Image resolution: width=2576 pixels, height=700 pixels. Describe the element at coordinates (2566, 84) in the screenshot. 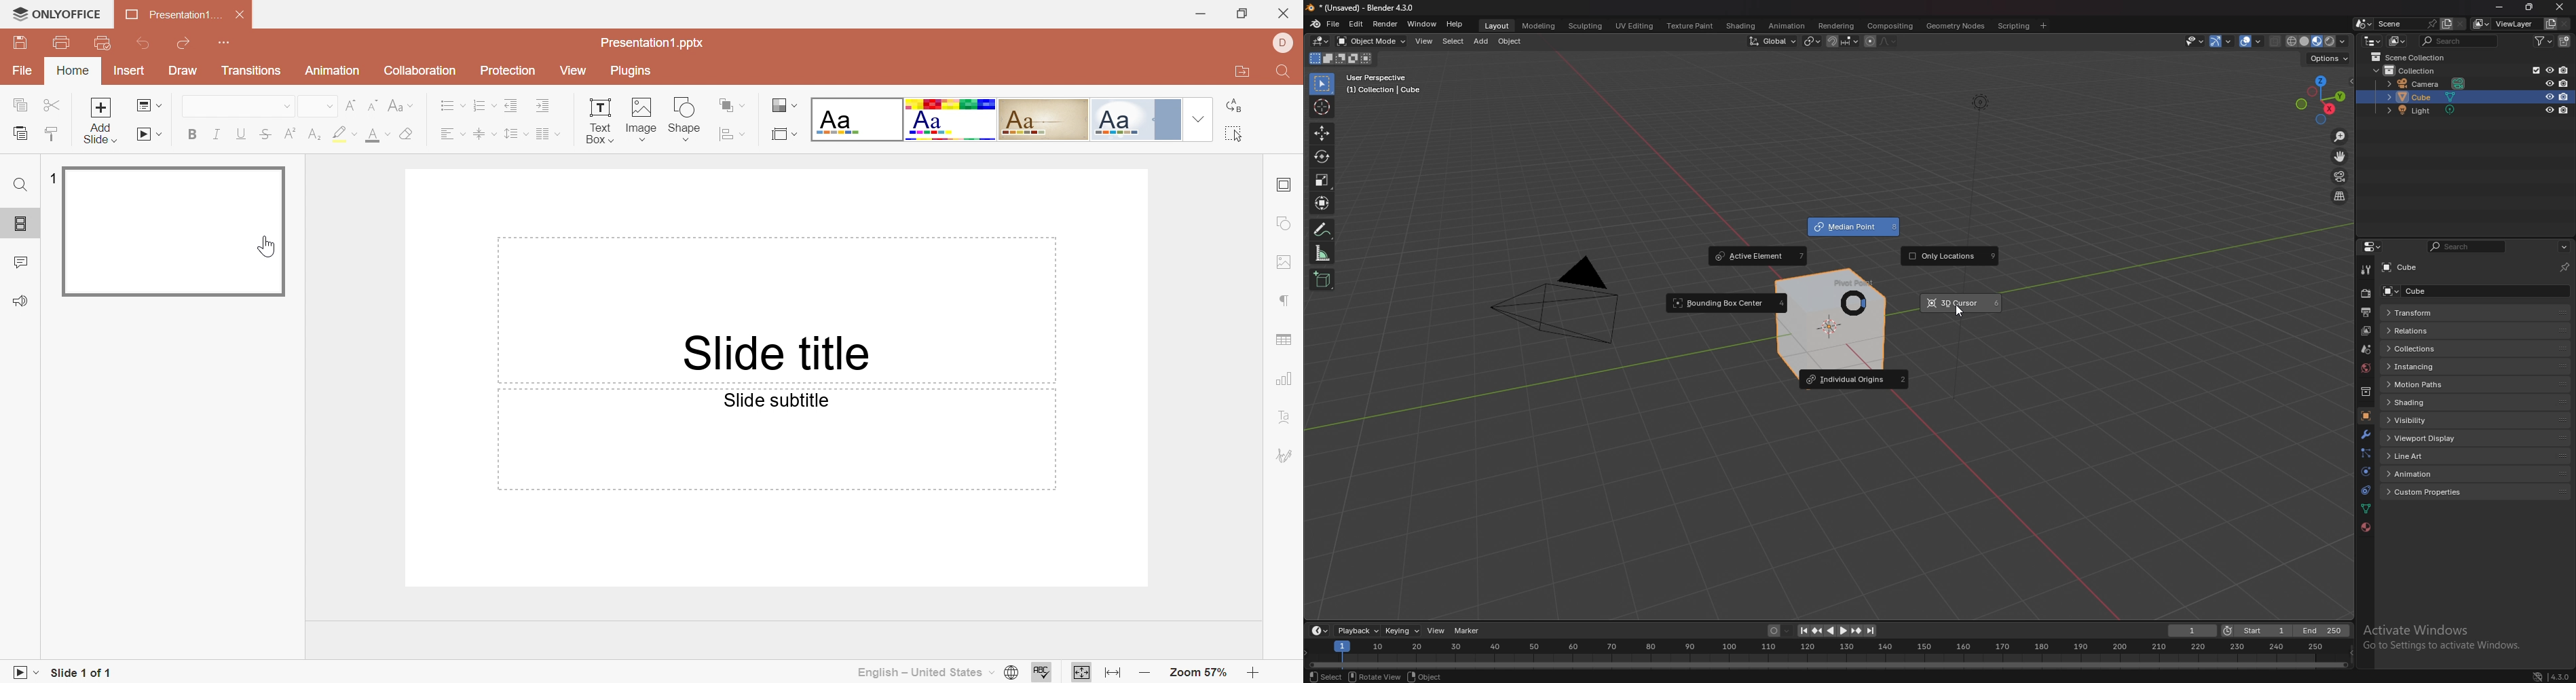

I see `disable in renders` at that location.